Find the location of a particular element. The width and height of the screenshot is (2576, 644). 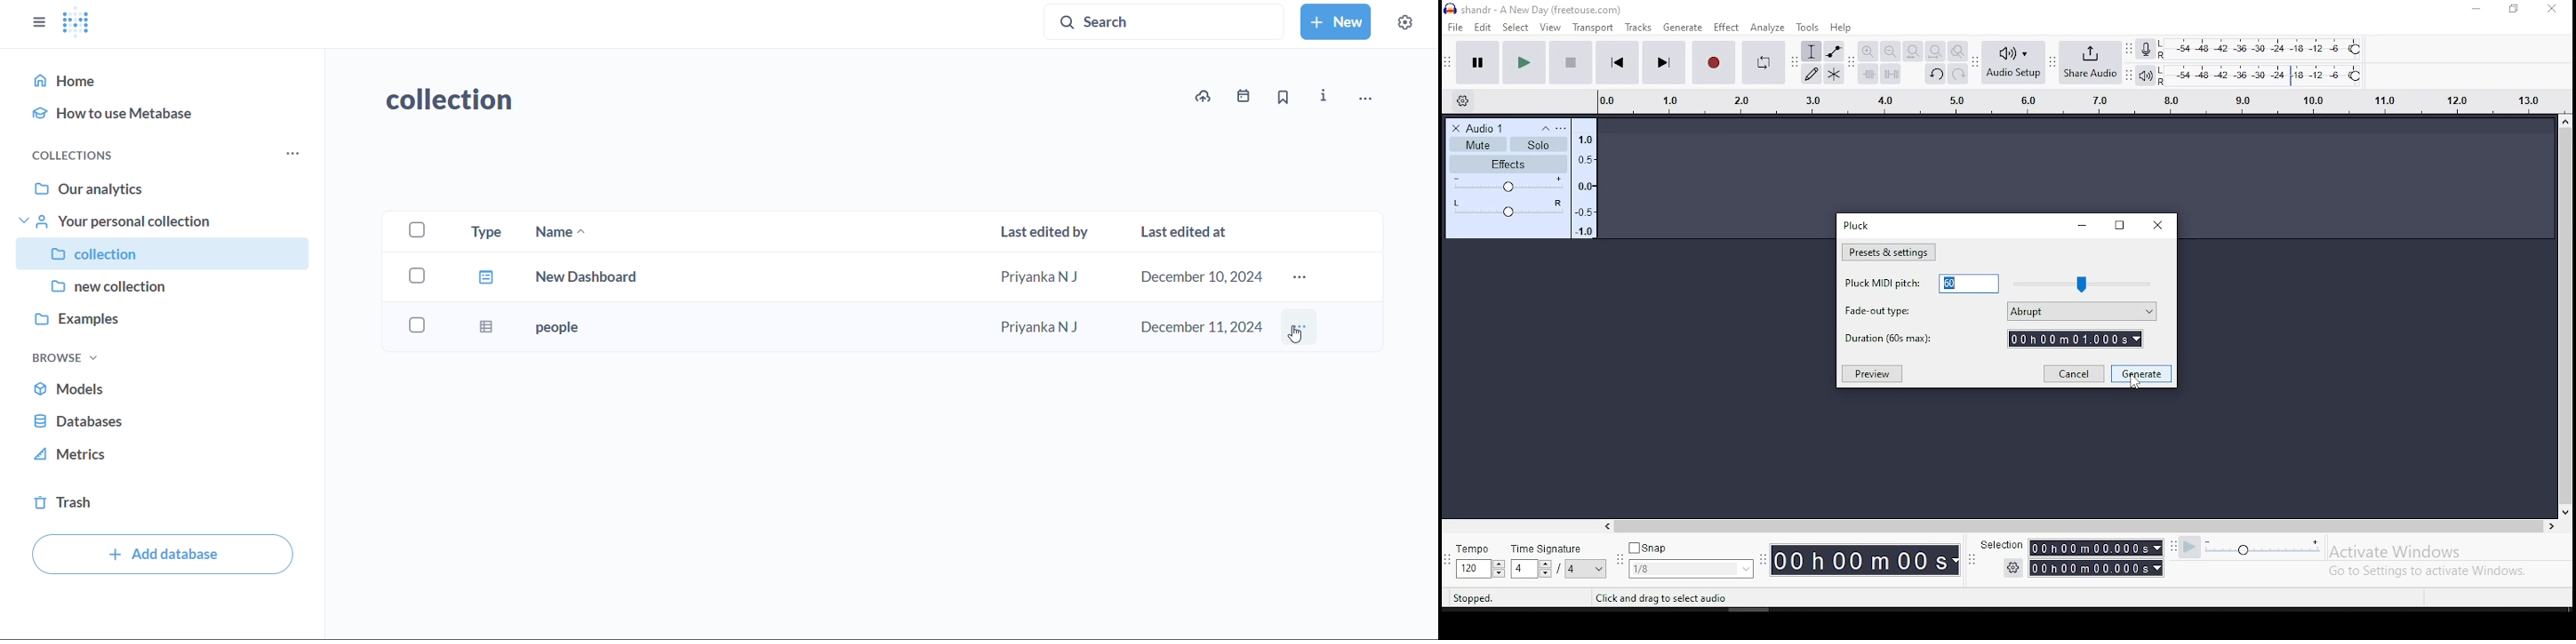

zoom toggle is located at coordinates (1959, 52).